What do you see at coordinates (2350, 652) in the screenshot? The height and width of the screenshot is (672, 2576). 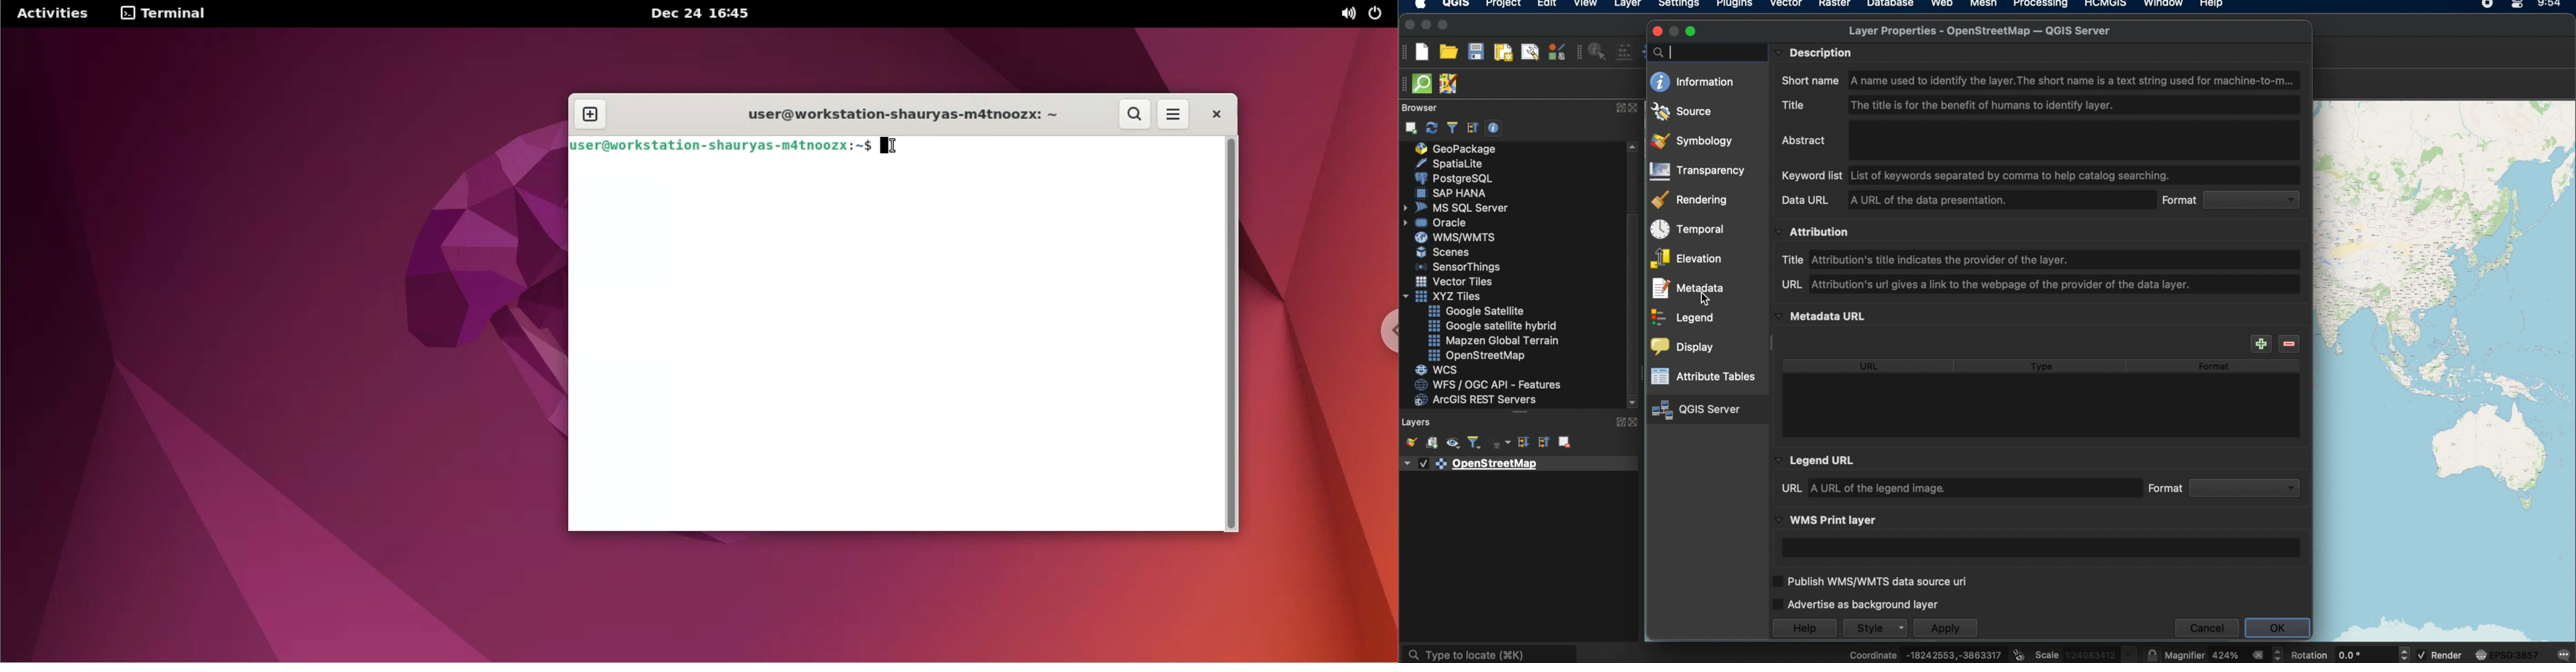 I see `rotation` at bounding box center [2350, 652].